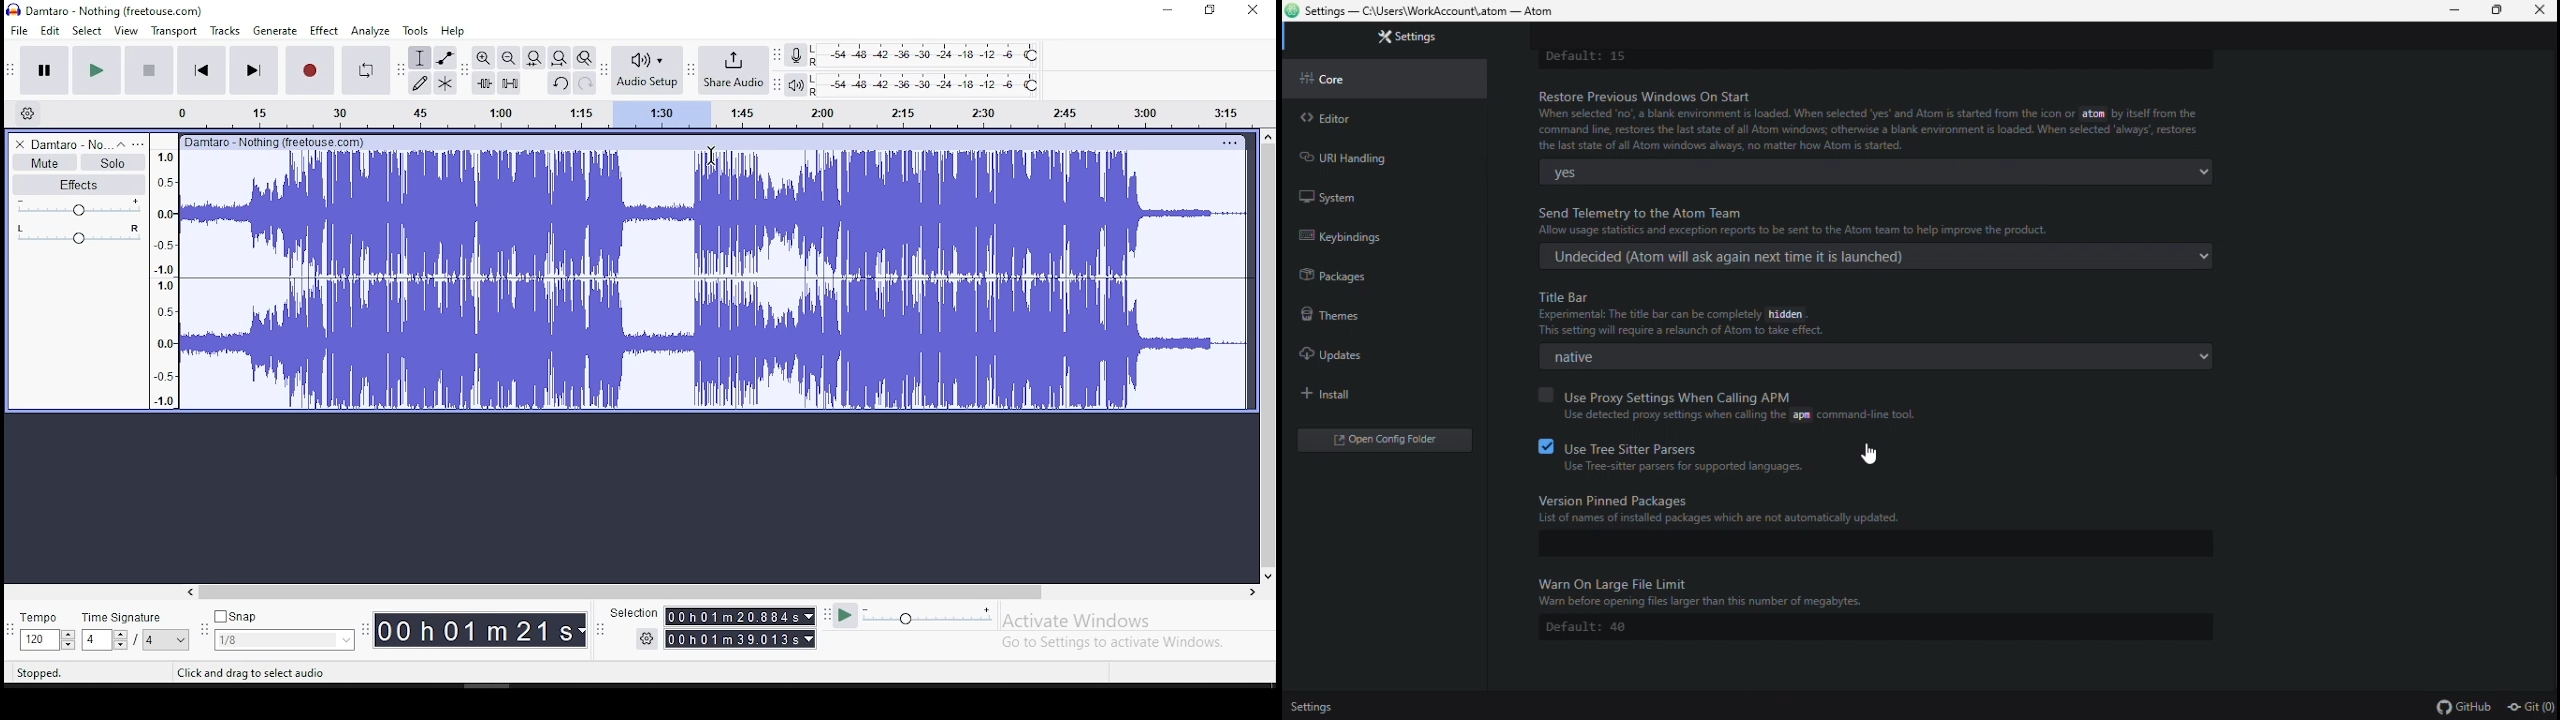 The image size is (2576, 728). What do you see at coordinates (26, 112) in the screenshot?
I see `timeline settings` at bounding box center [26, 112].